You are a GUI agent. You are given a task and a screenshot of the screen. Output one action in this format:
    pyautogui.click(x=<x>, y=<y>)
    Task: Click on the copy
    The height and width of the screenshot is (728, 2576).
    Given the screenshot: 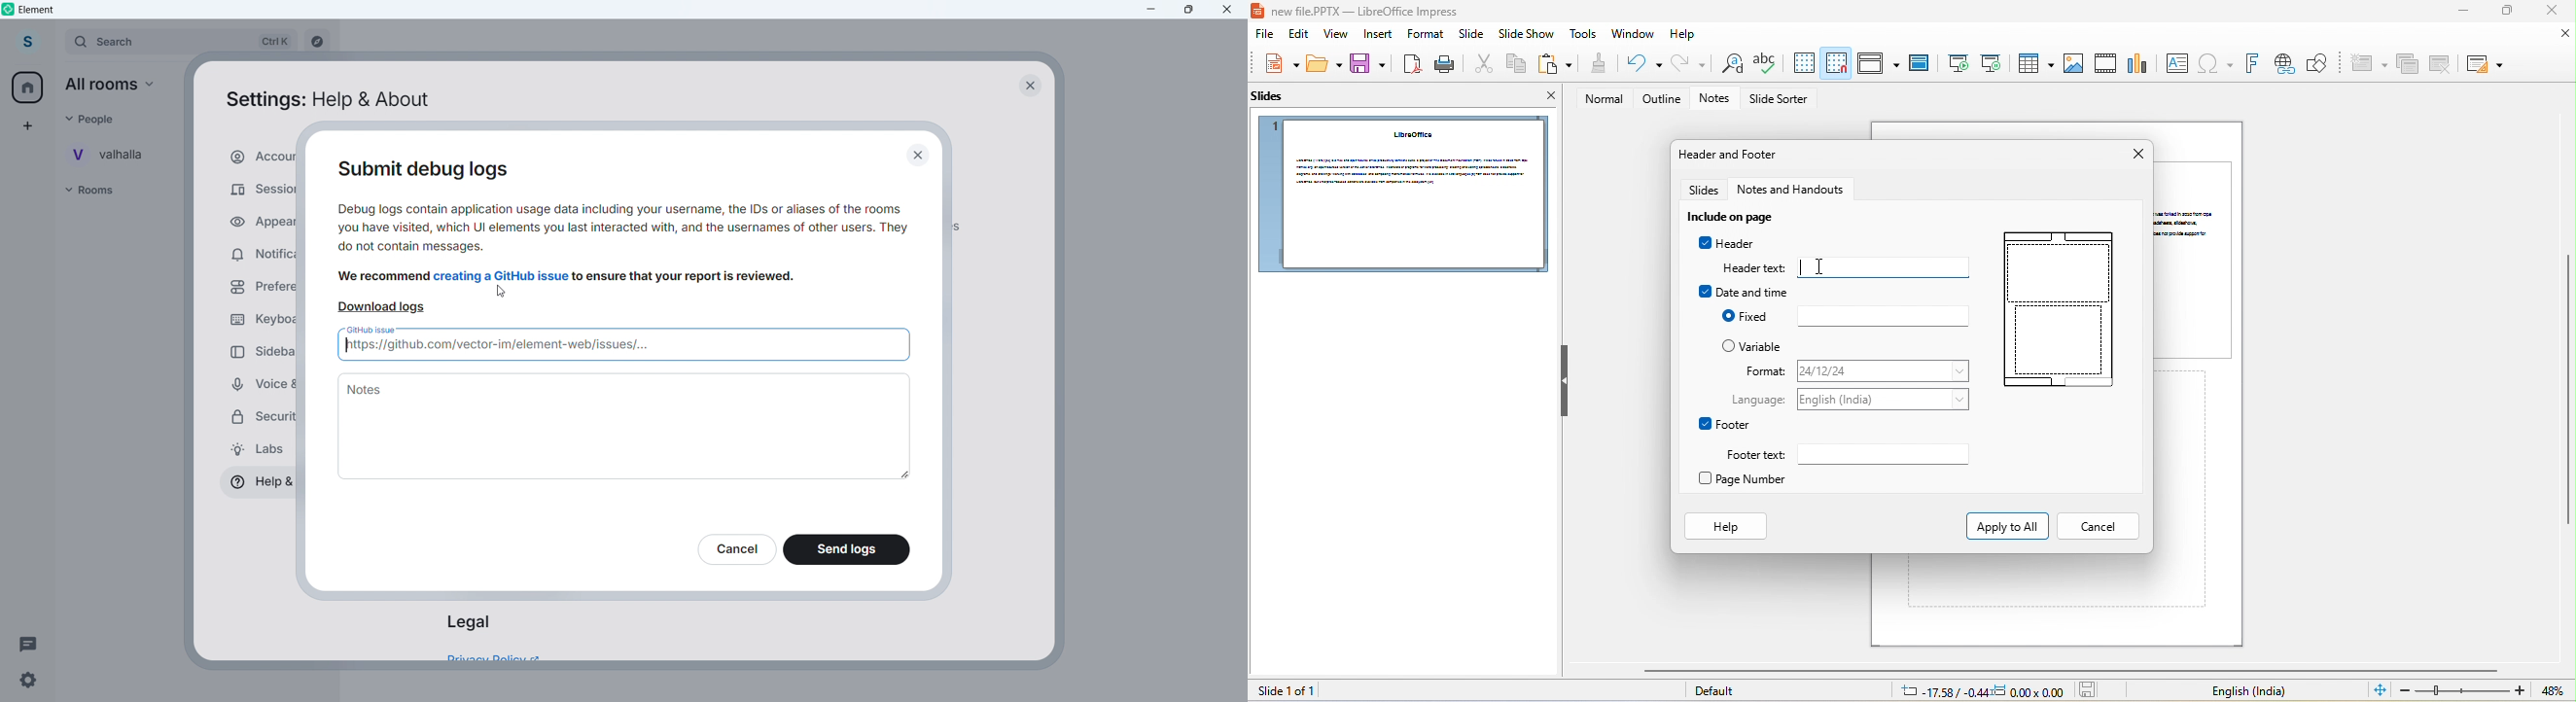 What is the action you would take?
    pyautogui.click(x=1513, y=65)
    